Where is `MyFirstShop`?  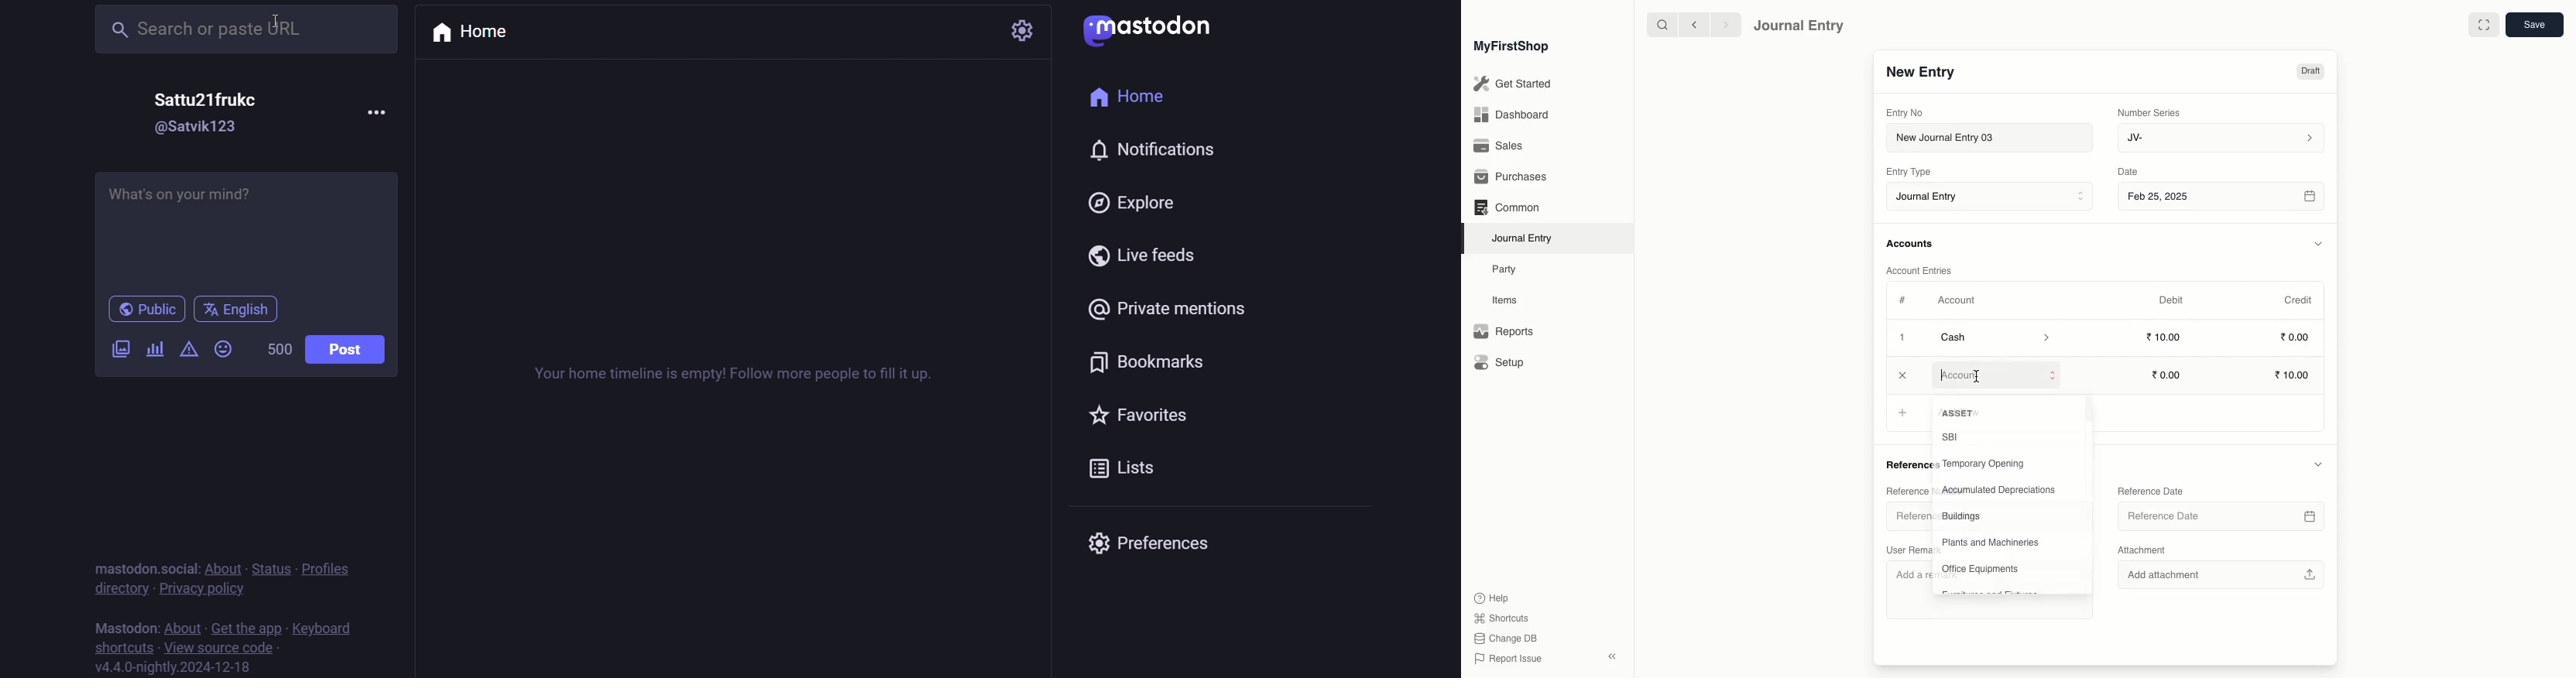 MyFirstShop is located at coordinates (1510, 47).